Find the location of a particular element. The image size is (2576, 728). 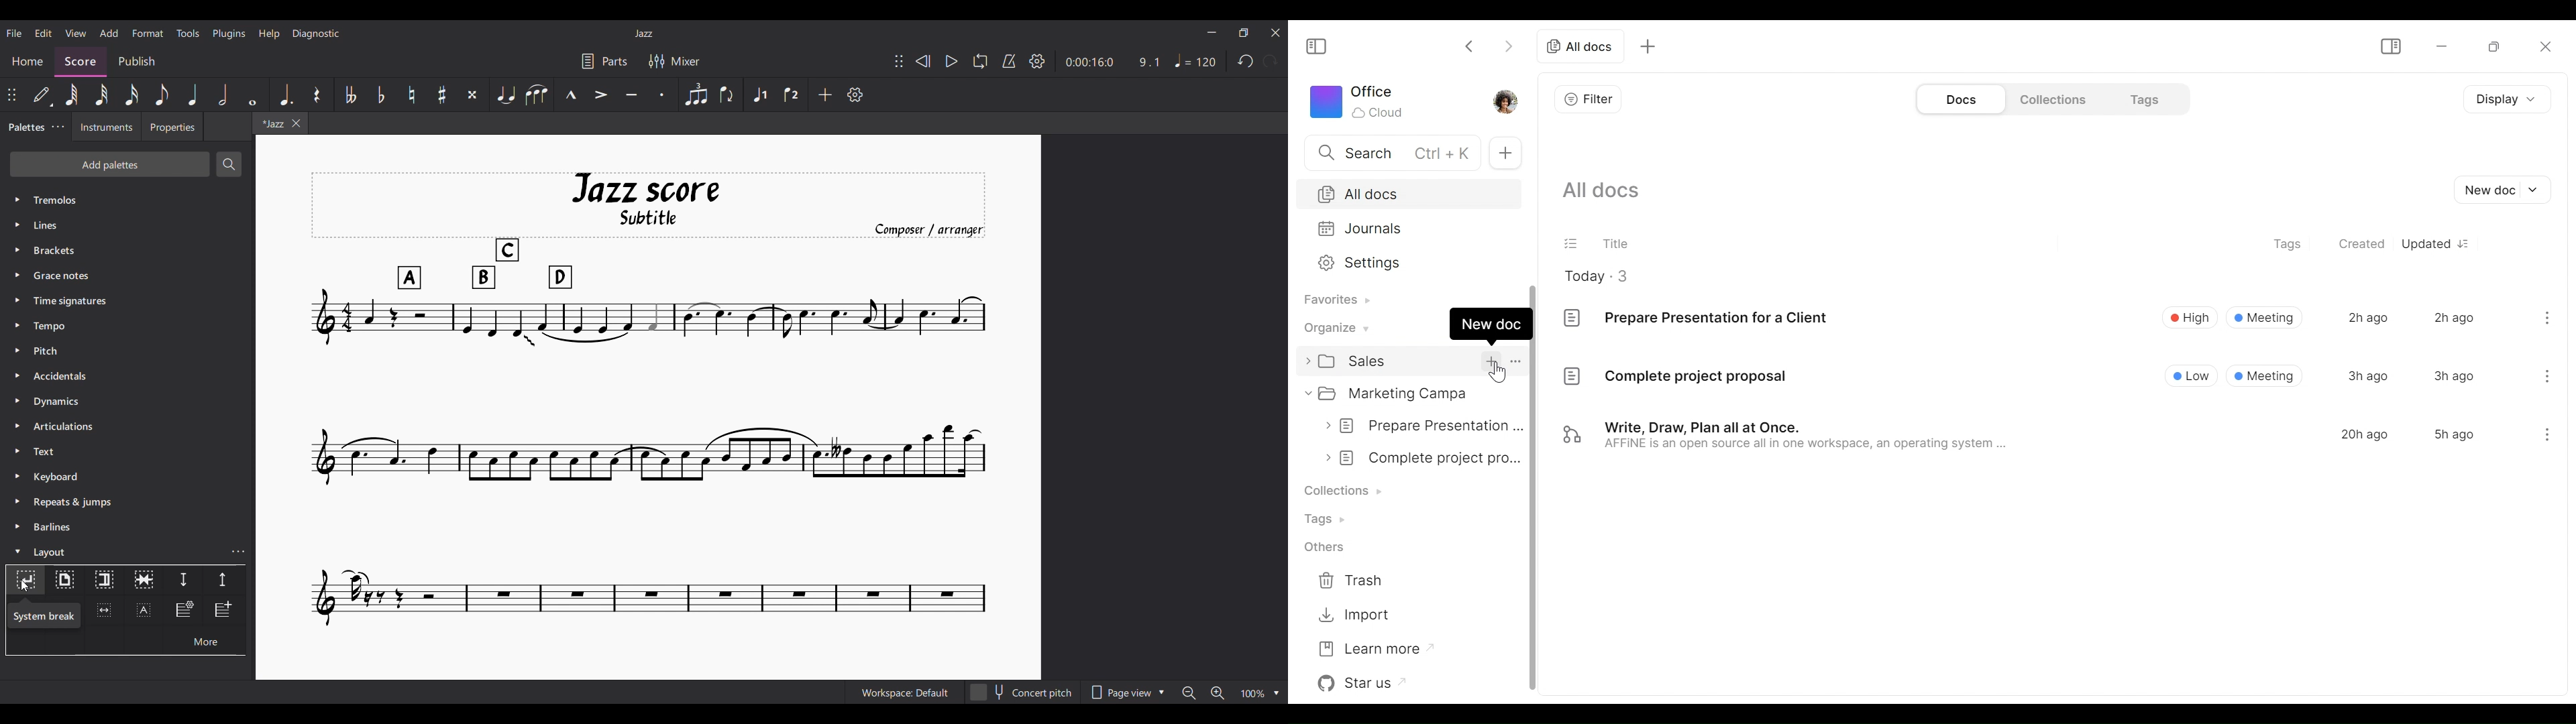

Add palettes is located at coordinates (110, 164).